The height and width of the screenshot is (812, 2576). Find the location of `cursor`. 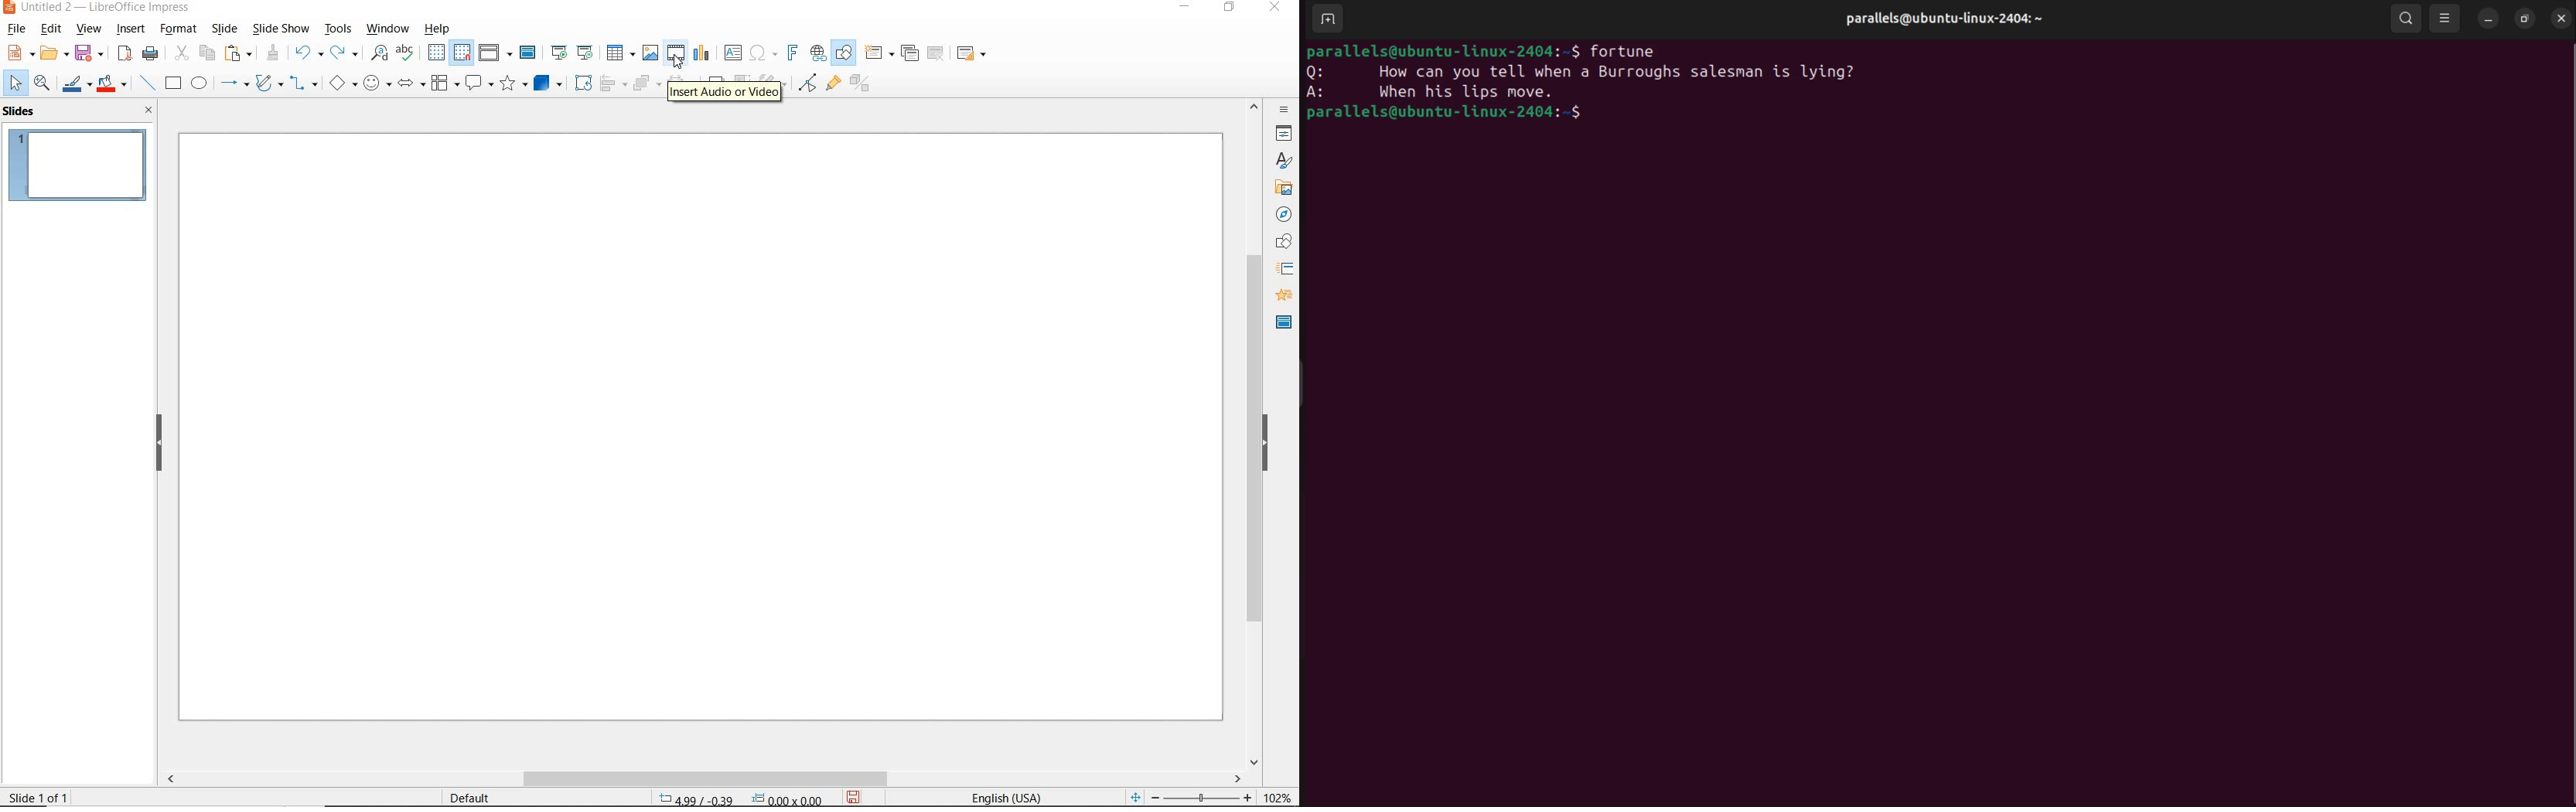

cursor is located at coordinates (681, 64).